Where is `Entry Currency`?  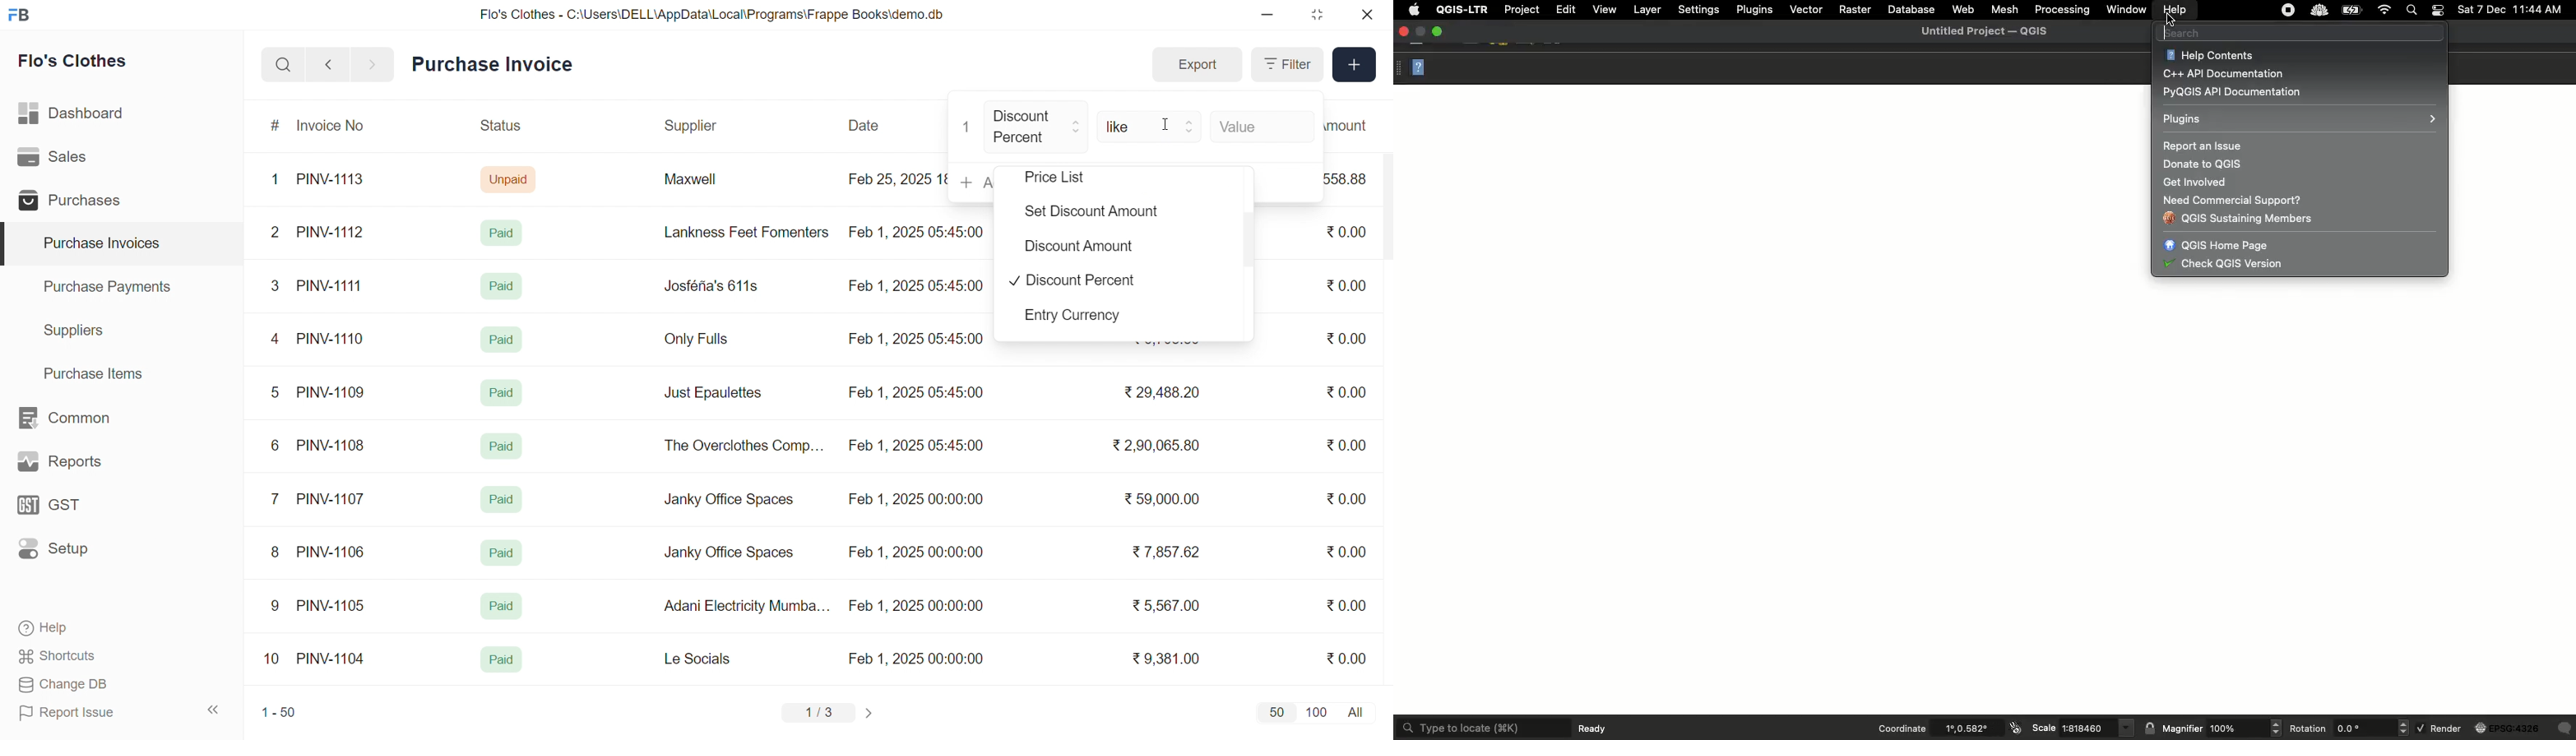
Entry Currency is located at coordinates (1080, 318).